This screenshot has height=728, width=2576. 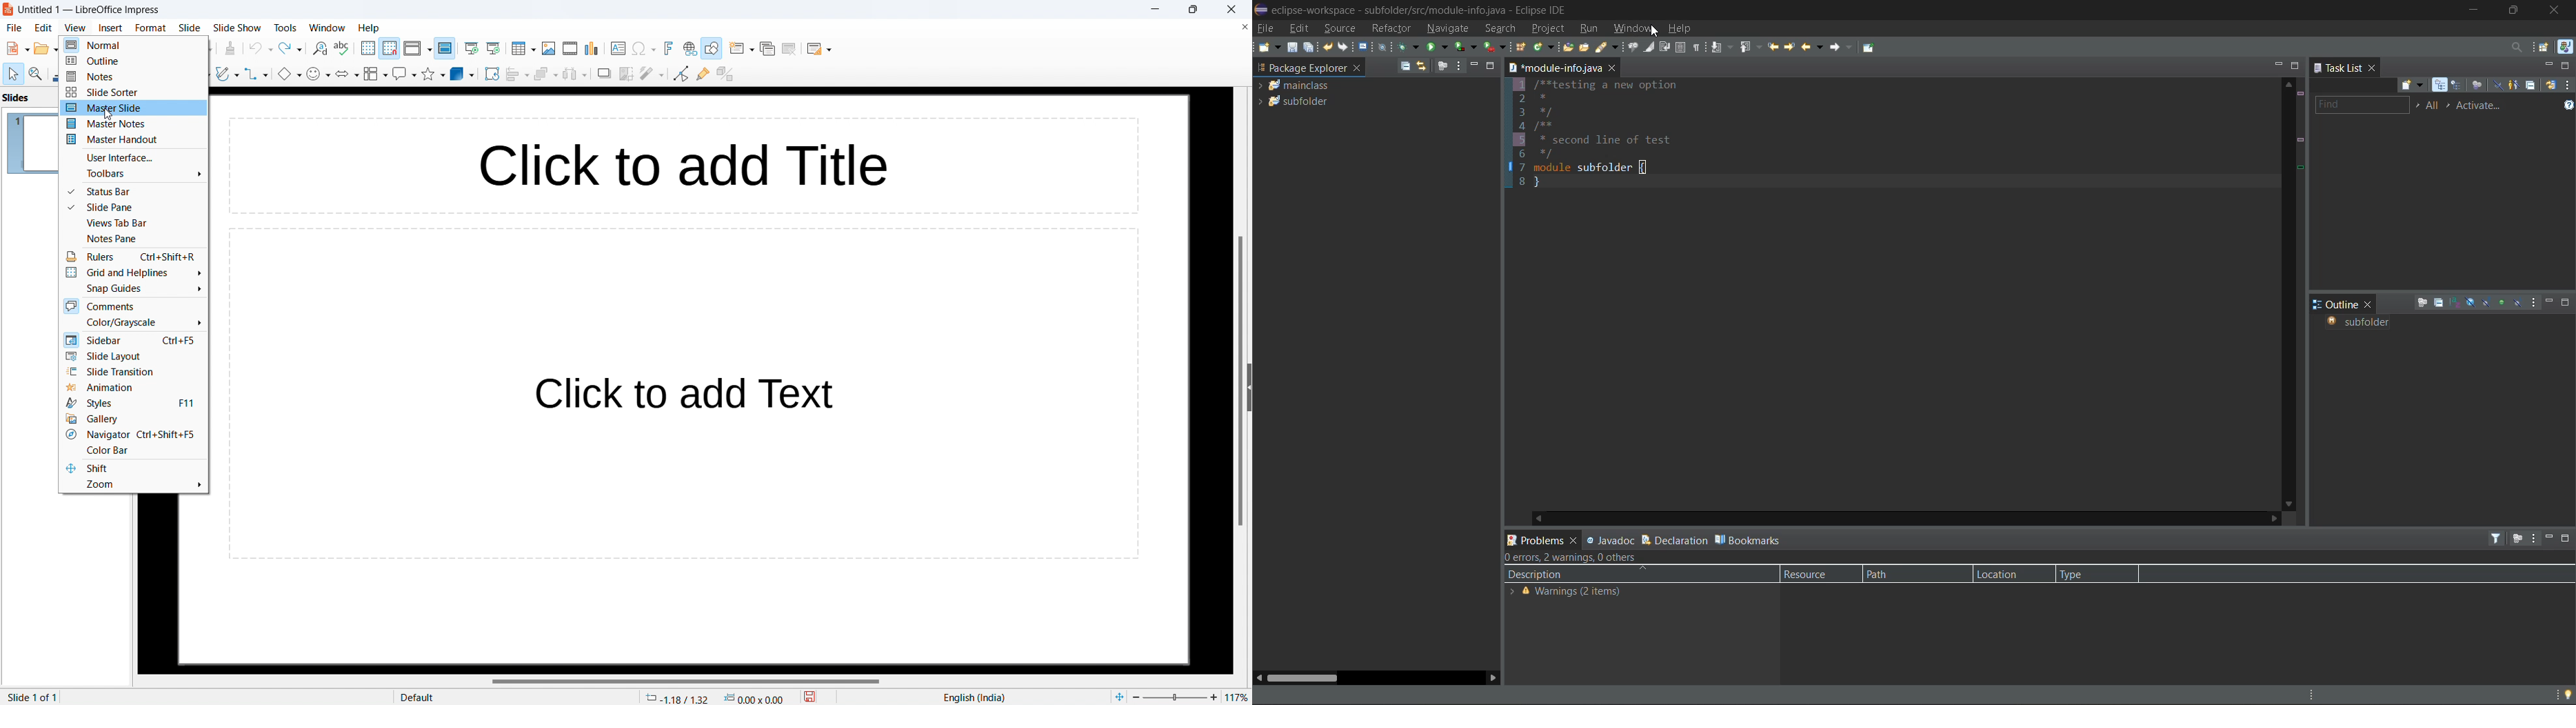 I want to click on click to add title, so click(x=611, y=167).